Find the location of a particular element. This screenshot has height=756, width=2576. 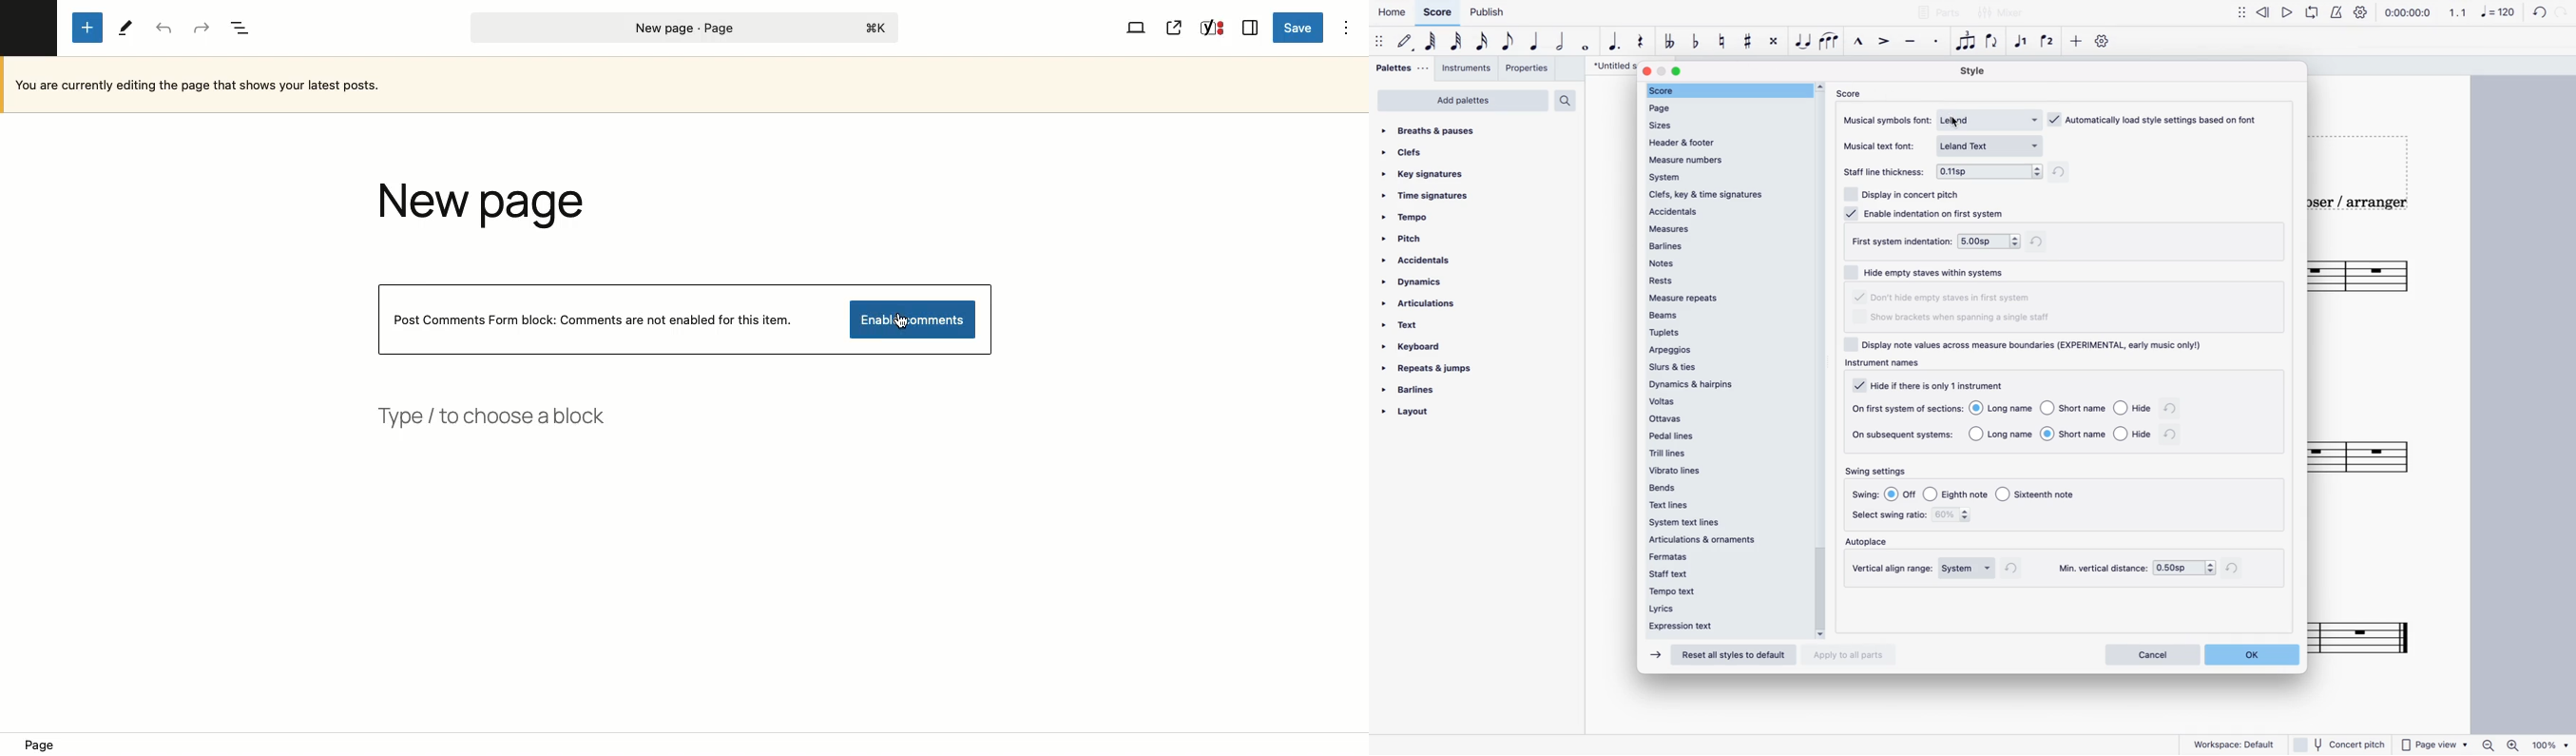

move is located at coordinates (1380, 41).